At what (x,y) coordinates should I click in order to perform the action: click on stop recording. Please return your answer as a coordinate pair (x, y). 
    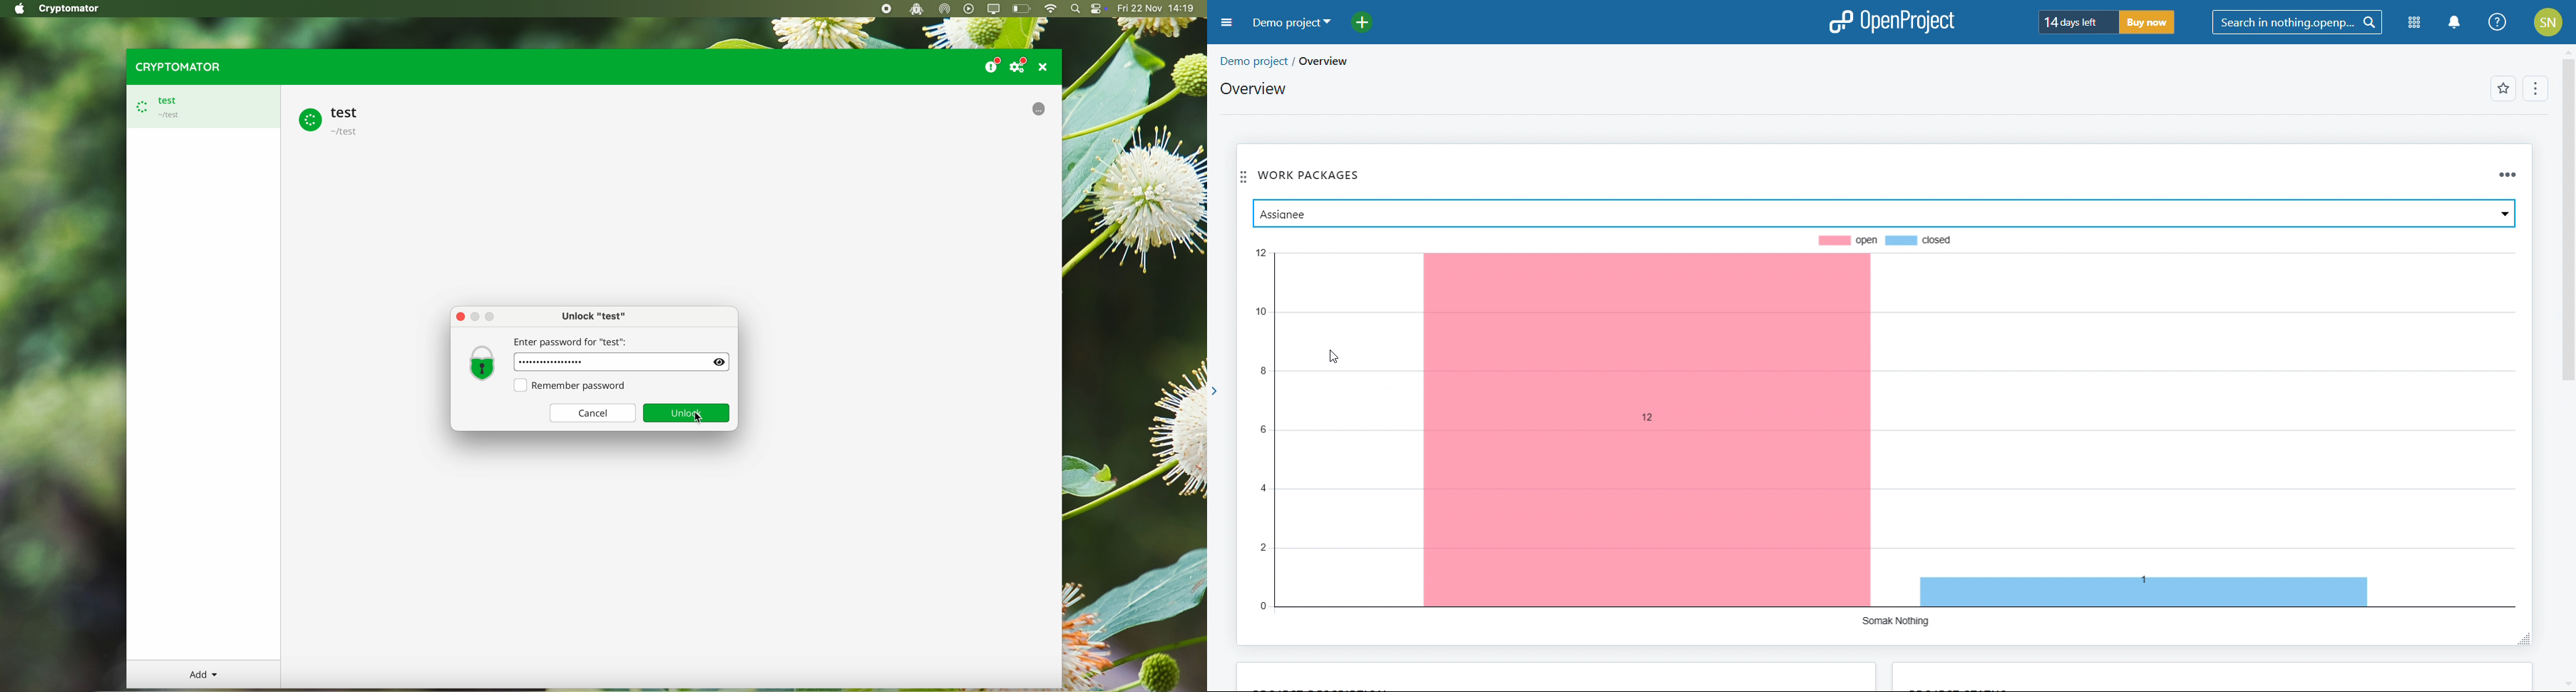
    Looking at the image, I should click on (885, 9).